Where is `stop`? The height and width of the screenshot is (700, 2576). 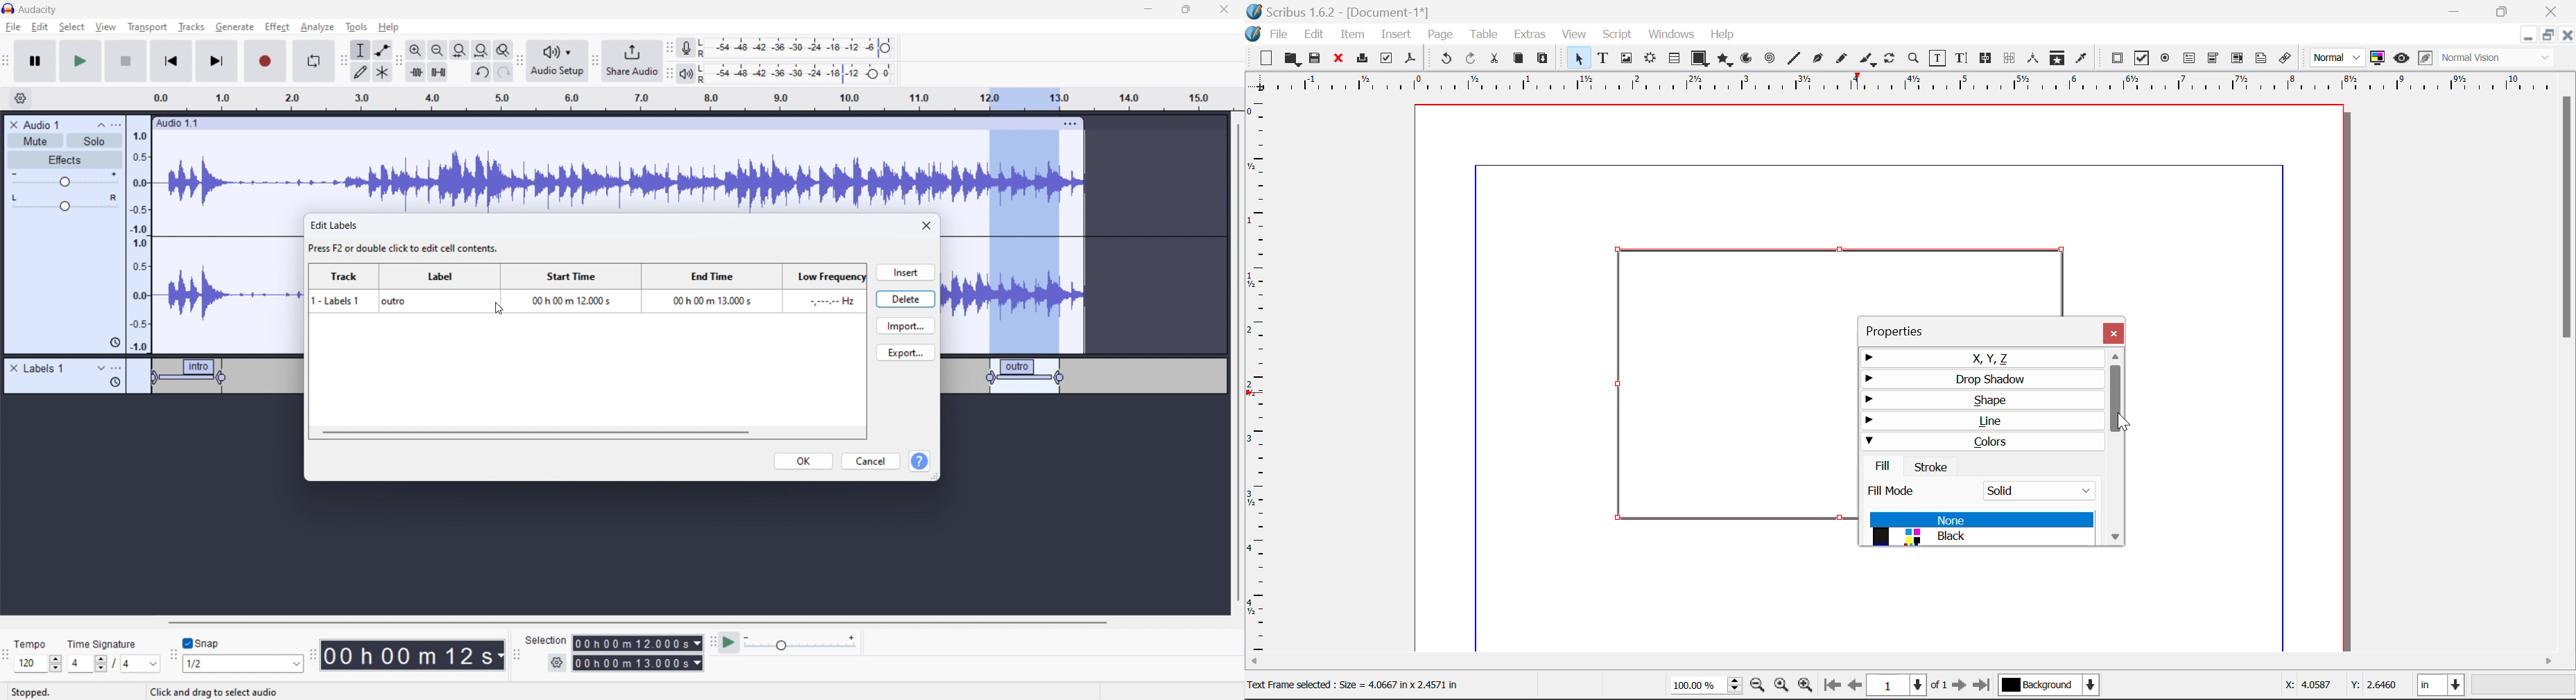
stop is located at coordinates (126, 60).